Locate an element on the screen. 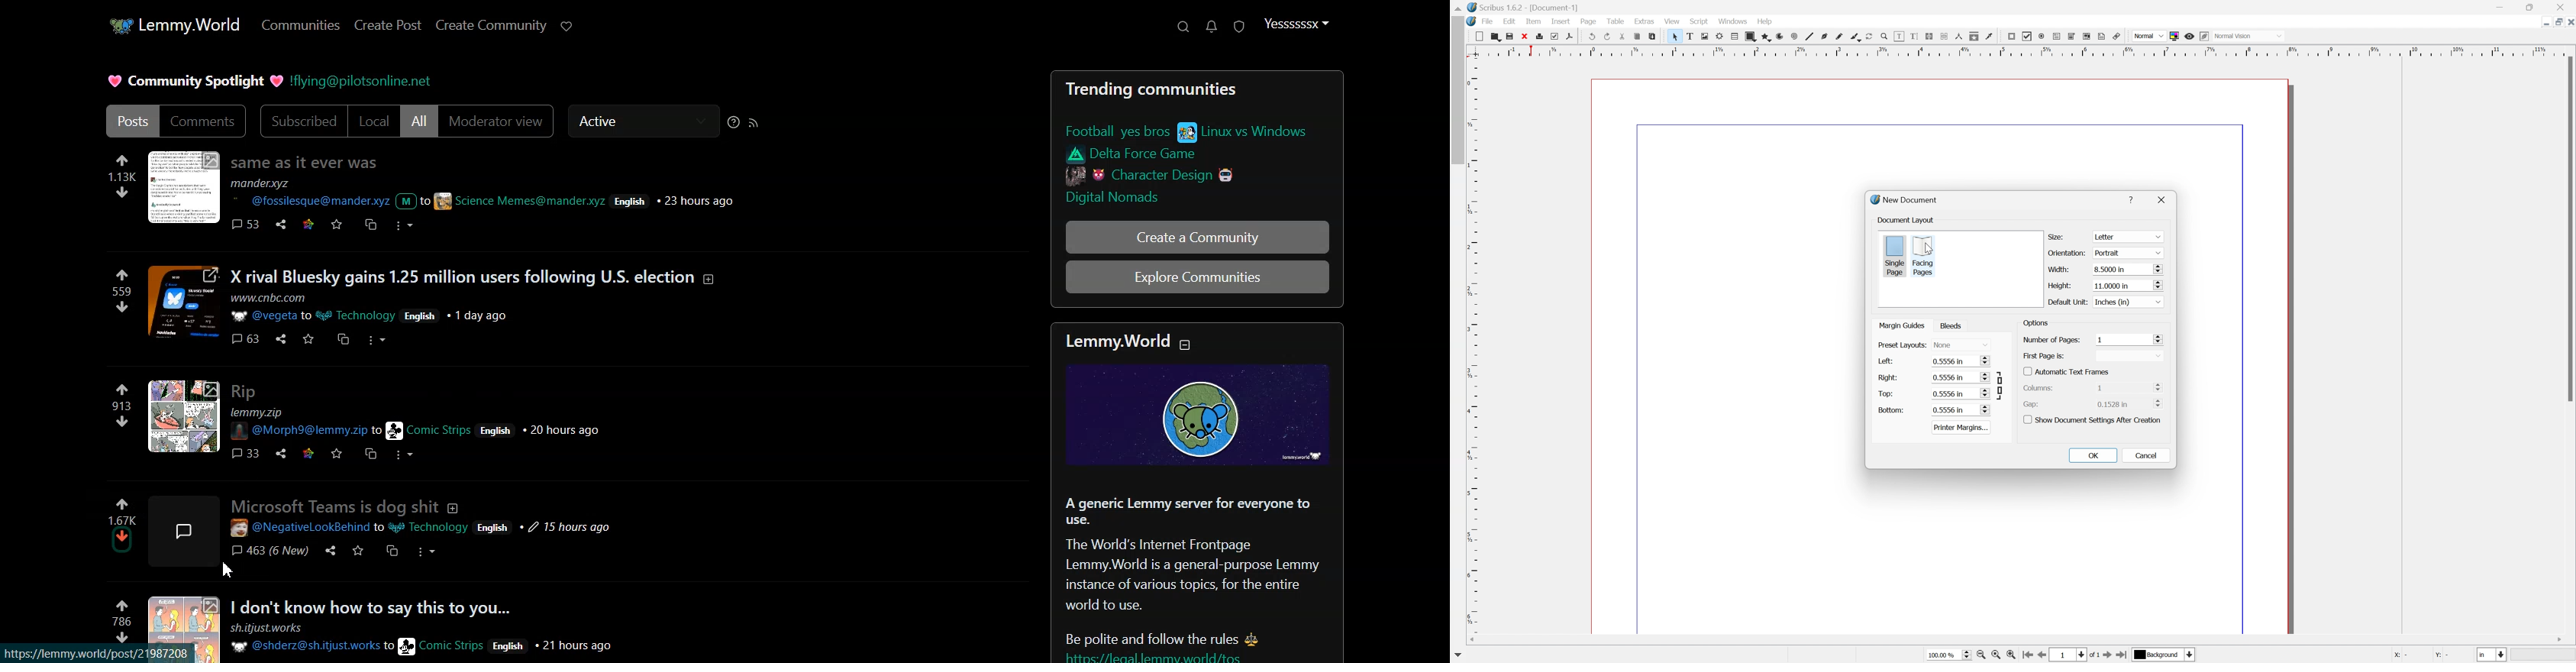  Close is located at coordinates (2569, 21).